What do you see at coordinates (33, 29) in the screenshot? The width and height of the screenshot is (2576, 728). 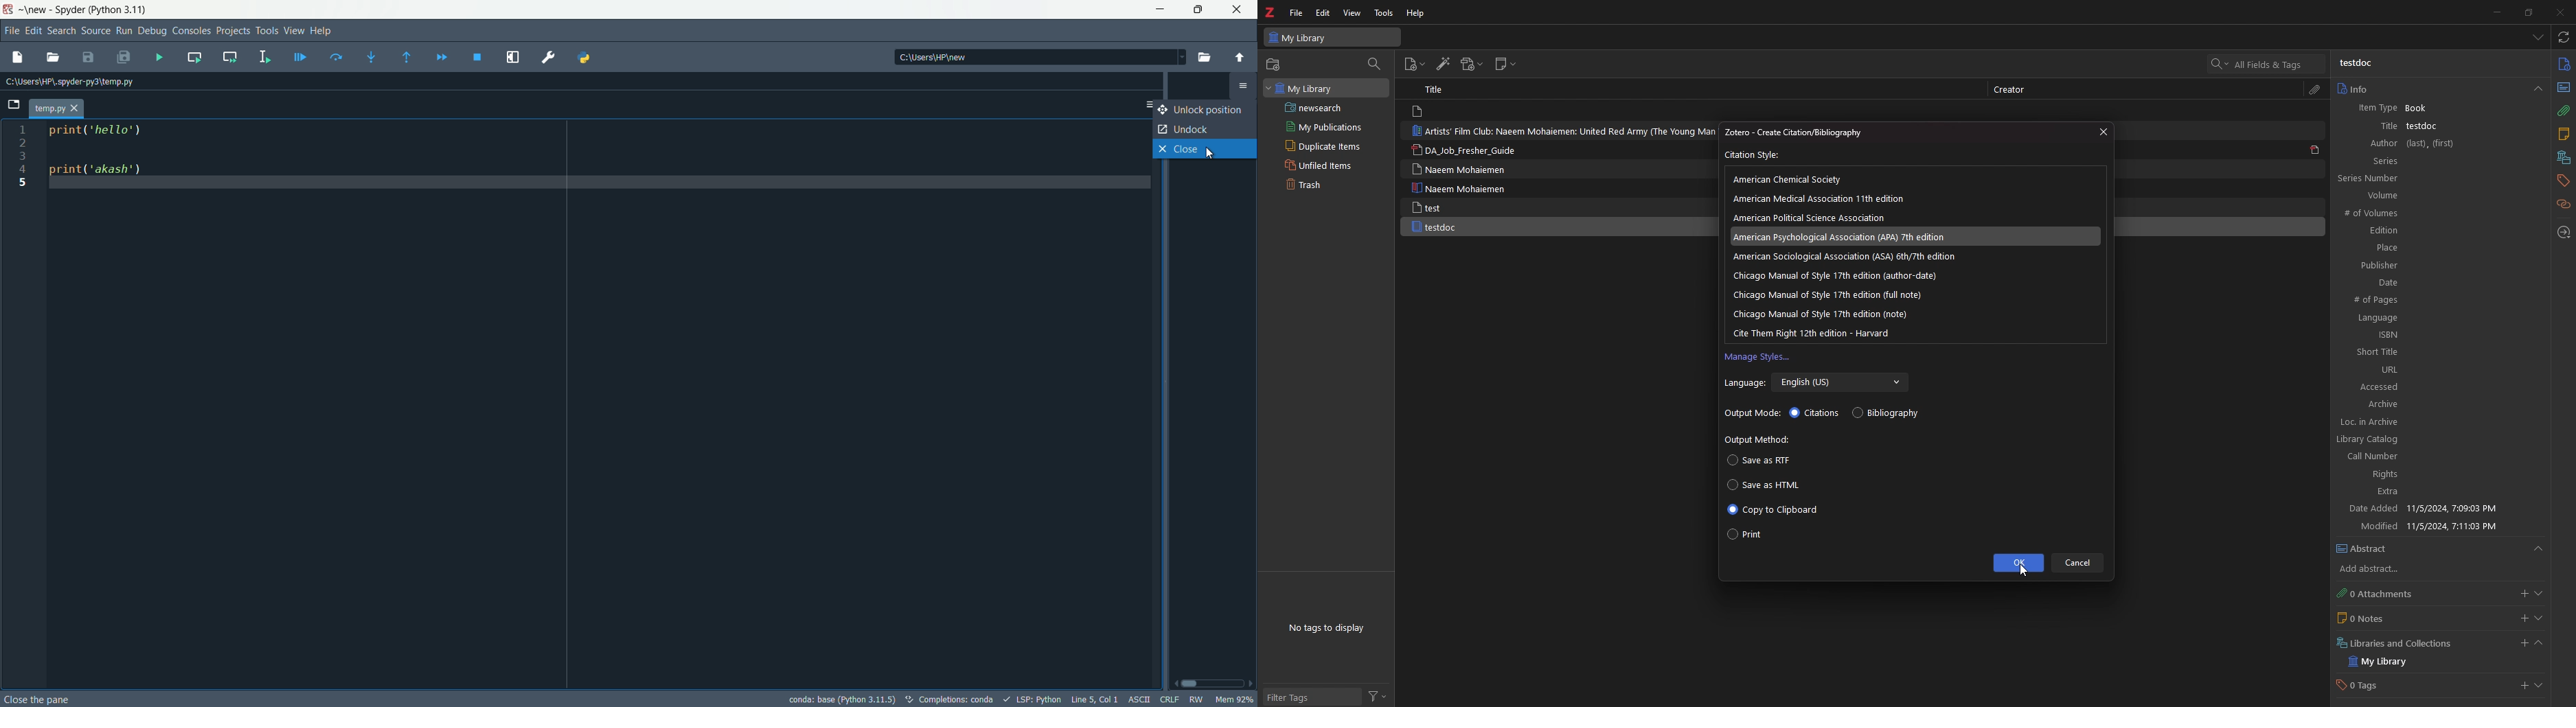 I see `edit menu` at bounding box center [33, 29].